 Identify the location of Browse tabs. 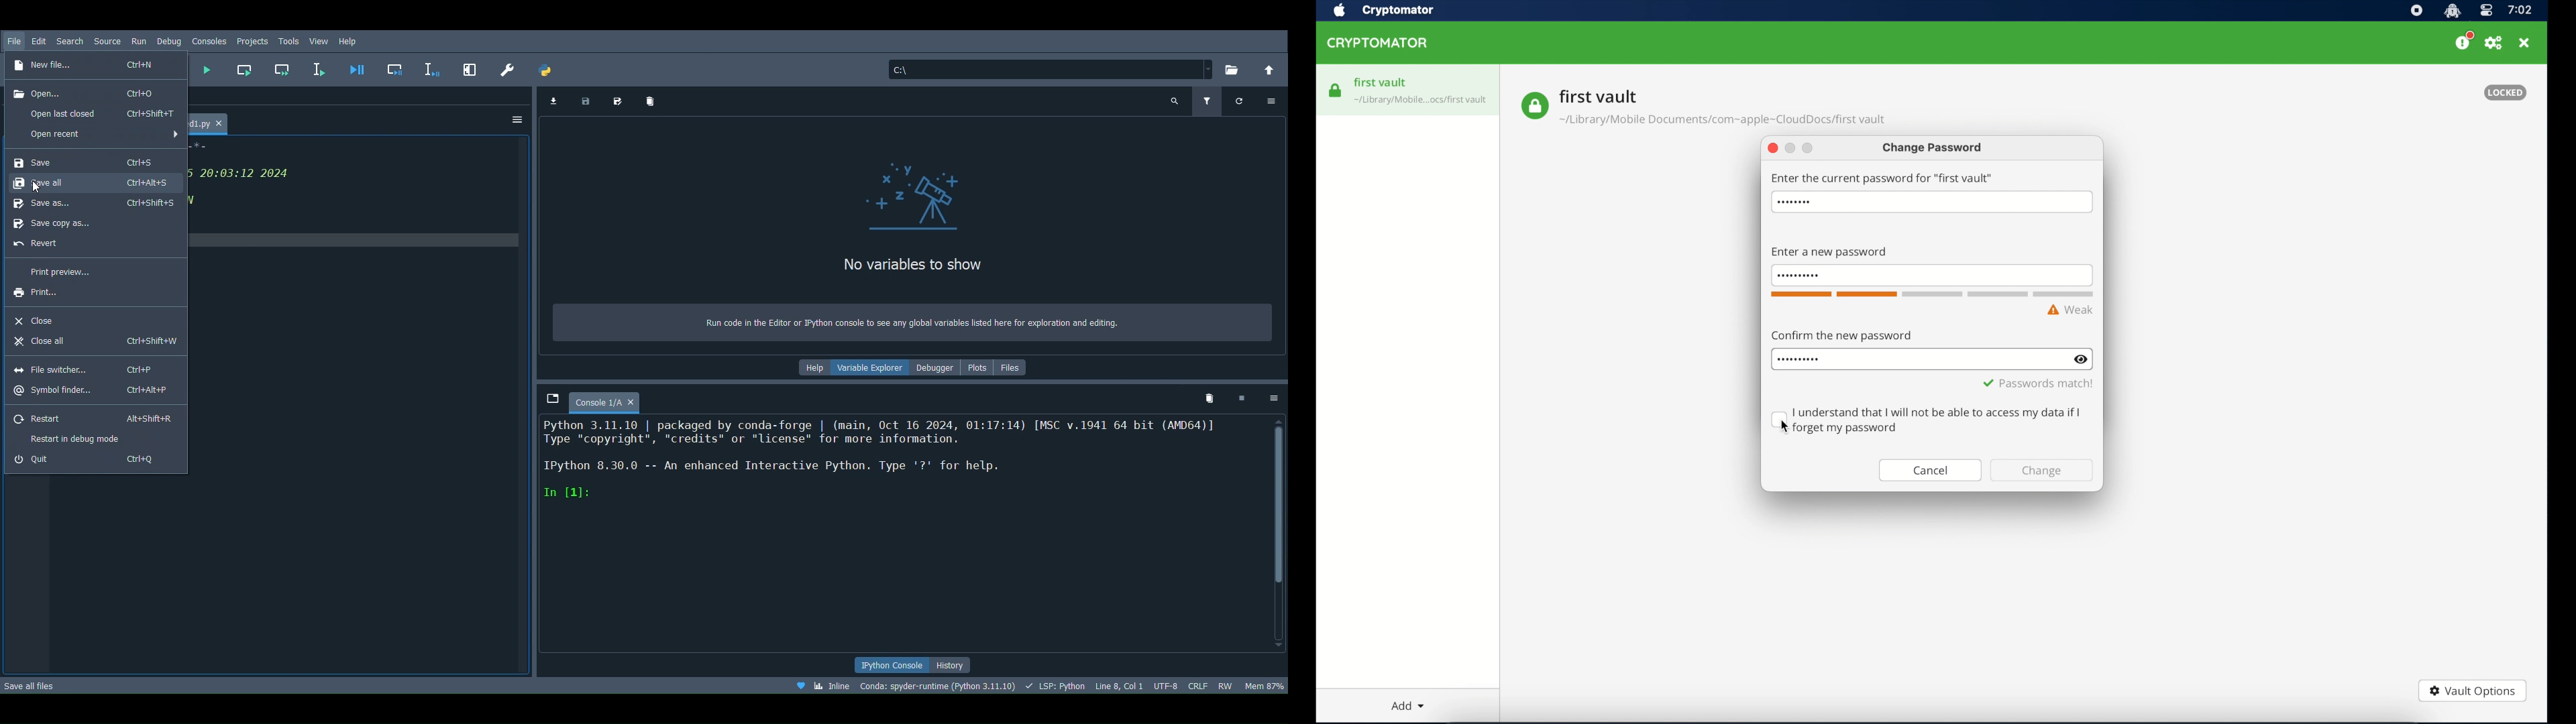
(547, 396).